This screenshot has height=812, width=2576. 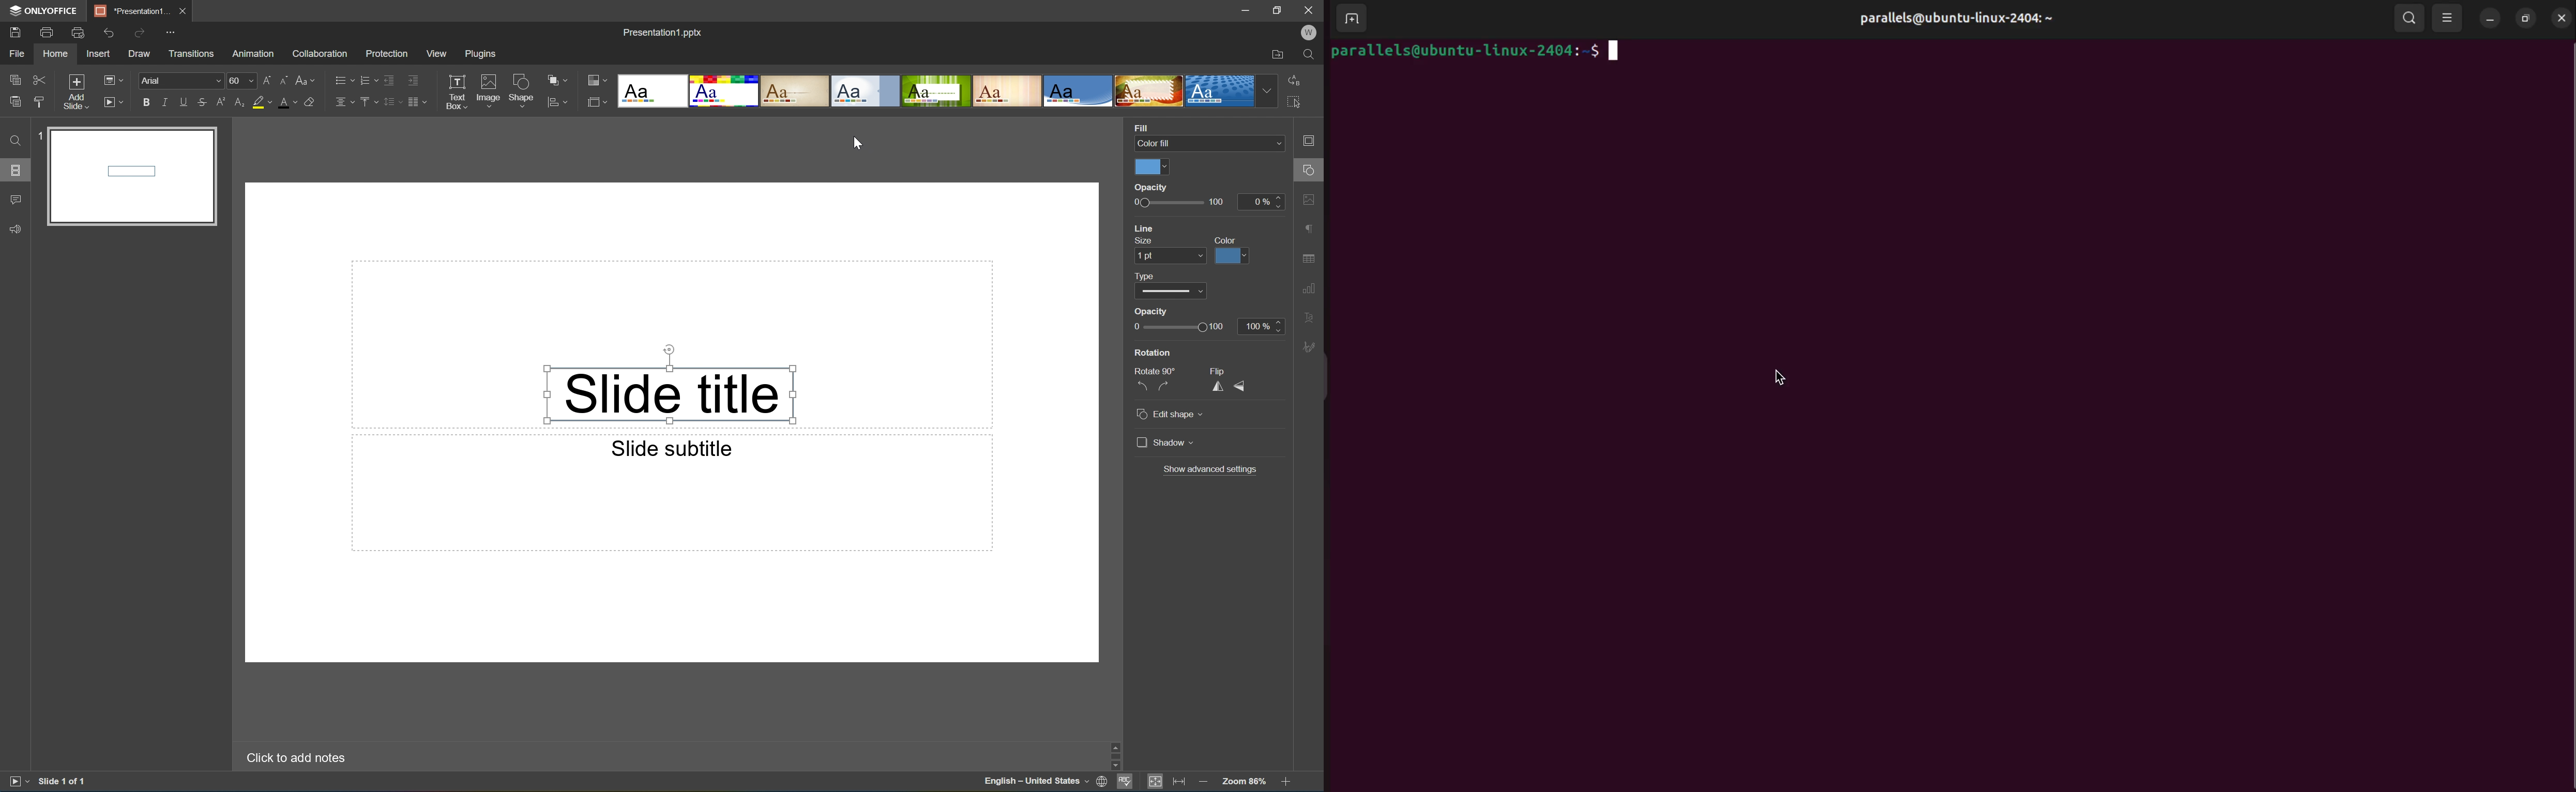 I want to click on Rotation, so click(x=1151, y=353).